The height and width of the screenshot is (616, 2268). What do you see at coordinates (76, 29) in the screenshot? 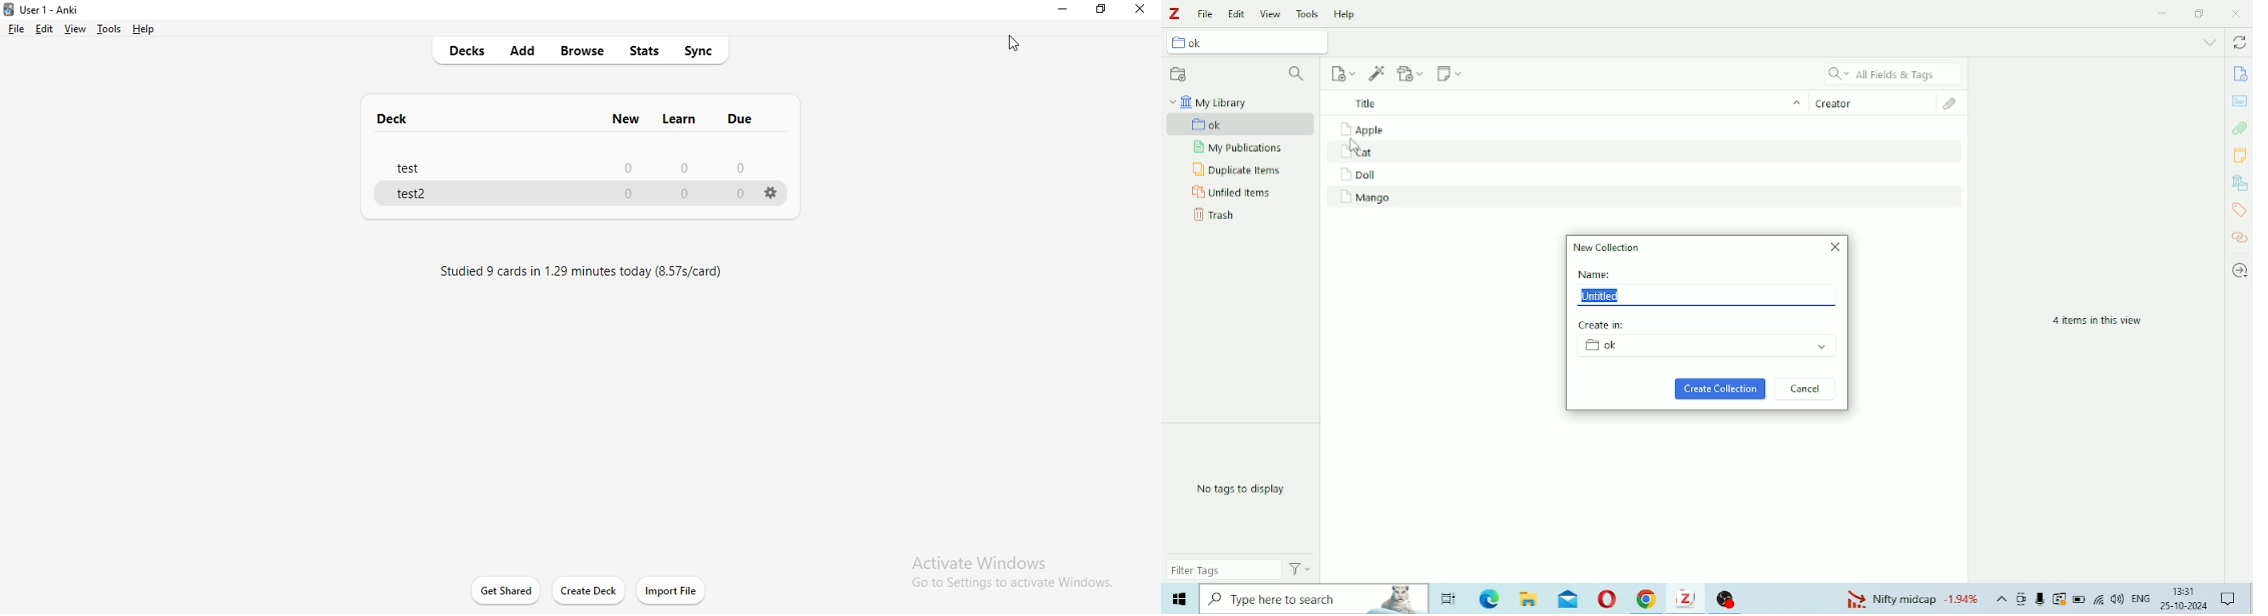
I see `view` at bounding box center [76, 29].